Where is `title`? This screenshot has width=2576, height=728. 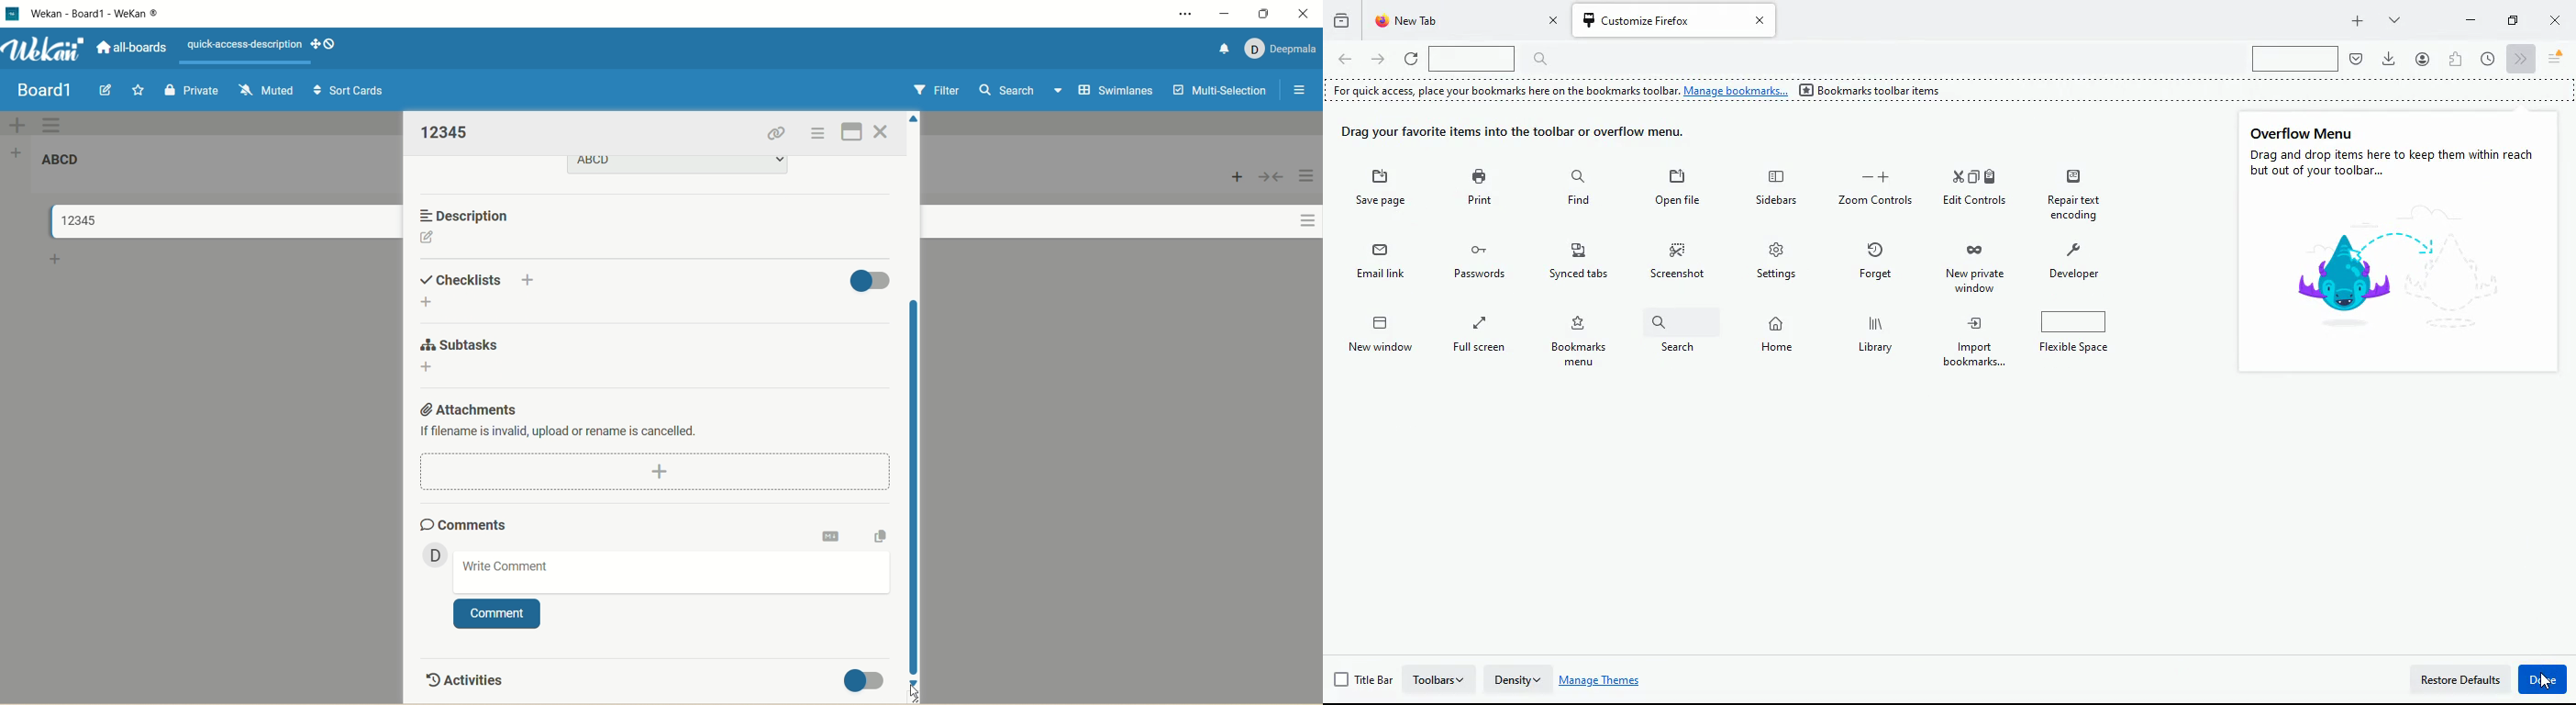 title is located at coordinates (119, 14).